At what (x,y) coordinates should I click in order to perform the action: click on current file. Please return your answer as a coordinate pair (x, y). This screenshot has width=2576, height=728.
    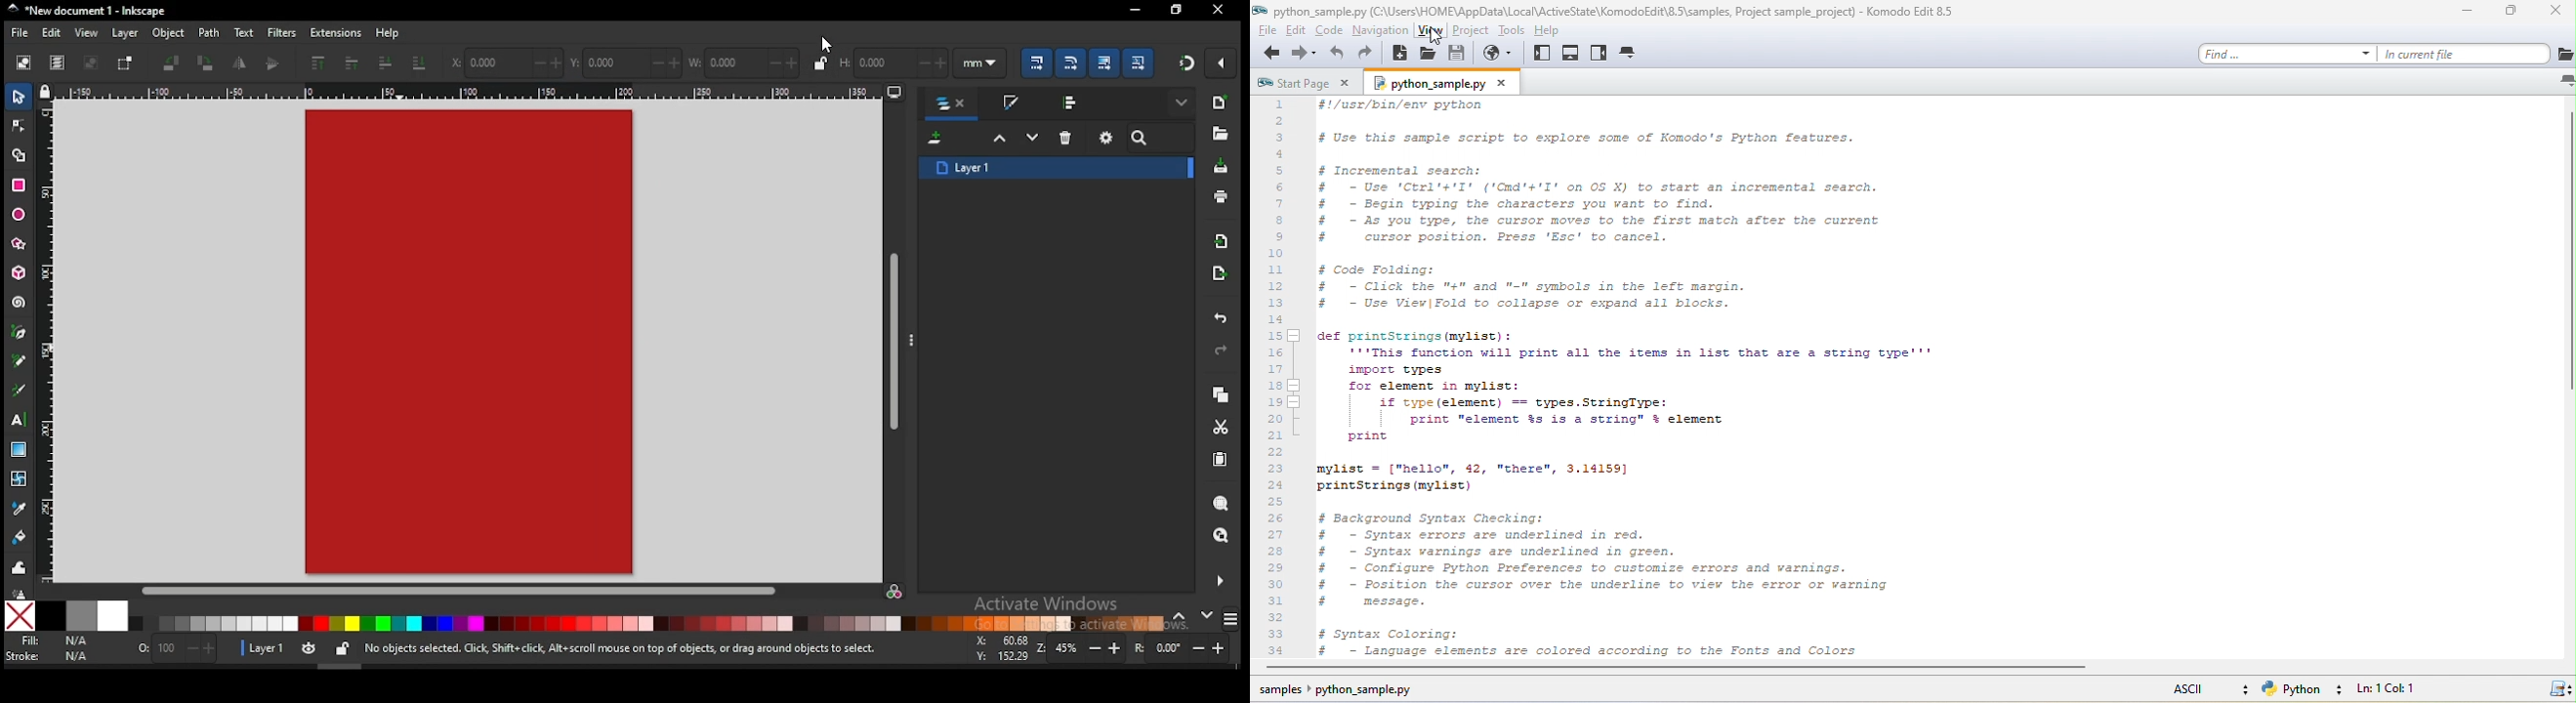
    Looking at the image, I should click on (2482, 55).